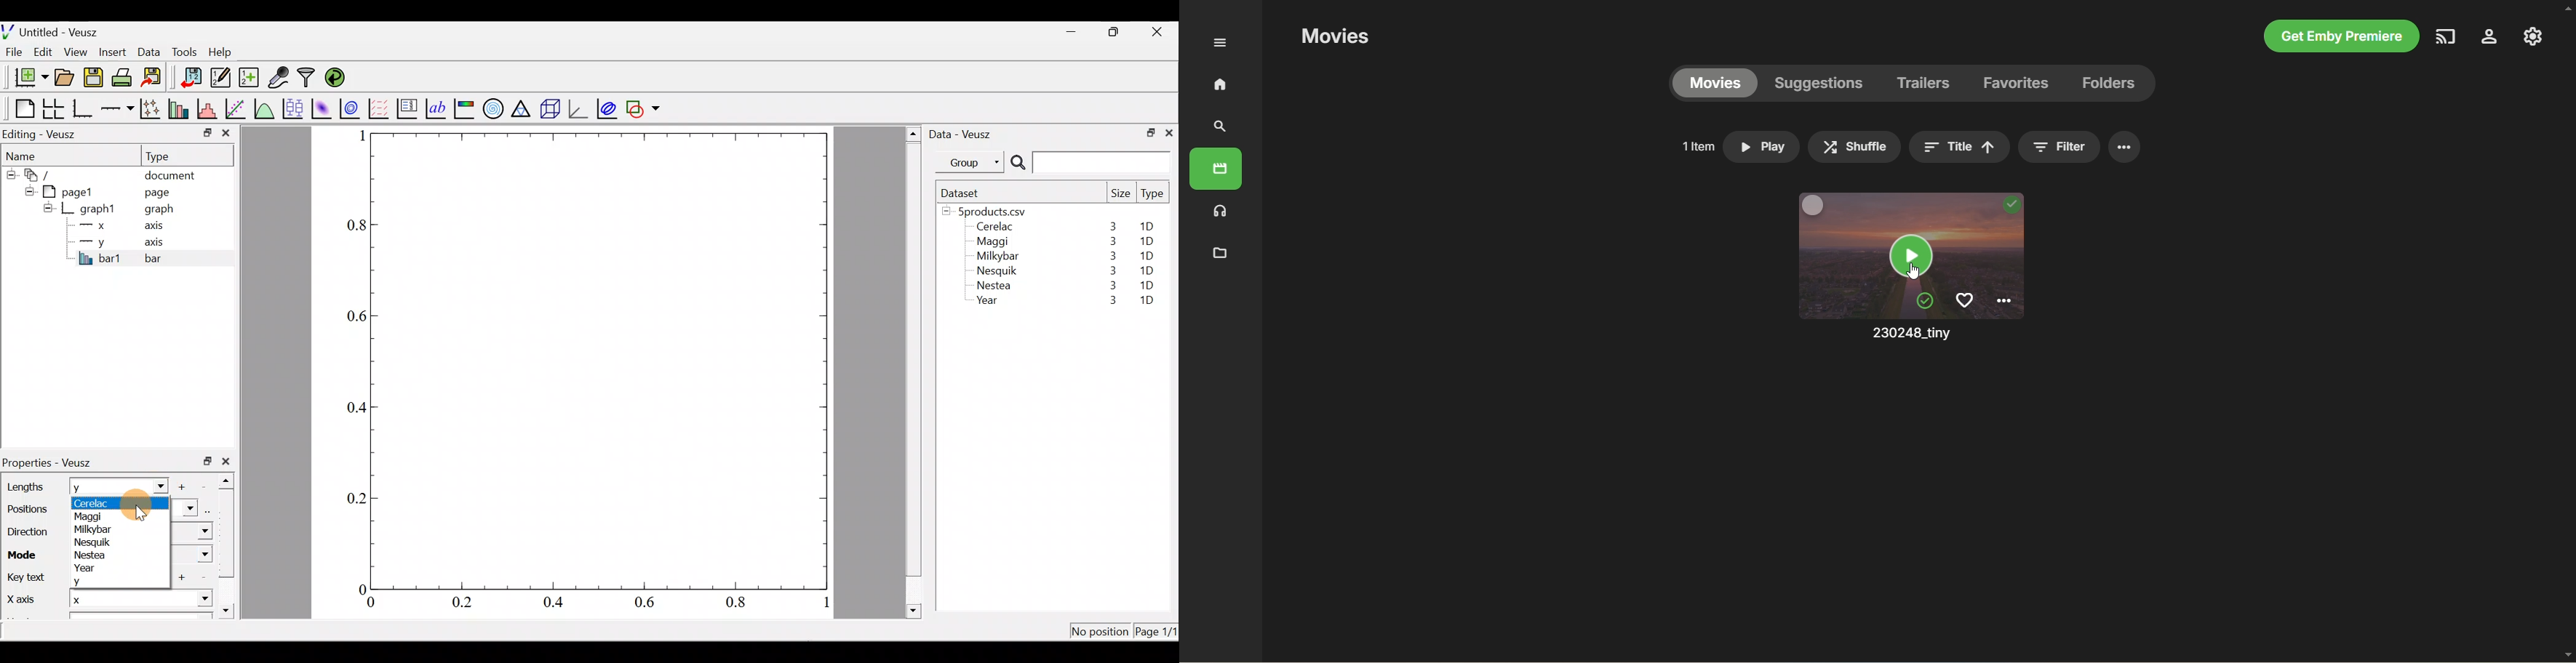  What do you see at coordinates (12, 52) in the screenshot?
I see `File` at bounding box center [12, 52].